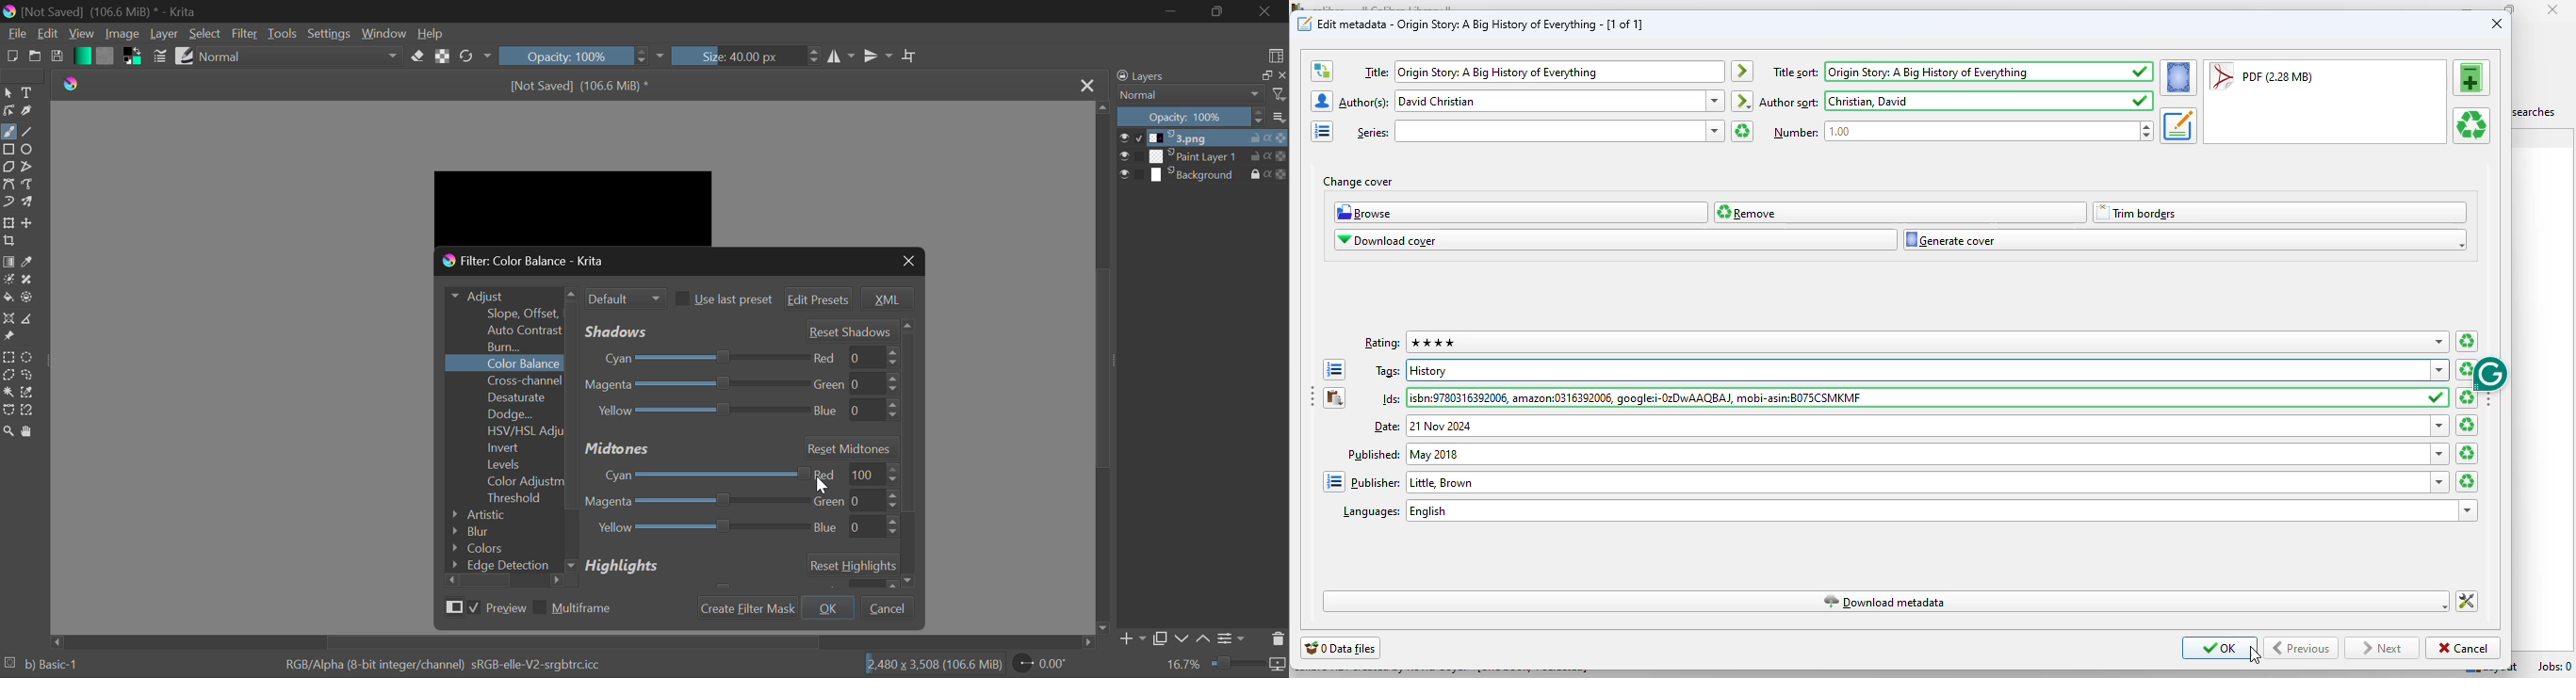  What do you see at coordinates (1310, 398) in the screenshot?
I see `toggle sidebar` at bounding box center [1310, 398].